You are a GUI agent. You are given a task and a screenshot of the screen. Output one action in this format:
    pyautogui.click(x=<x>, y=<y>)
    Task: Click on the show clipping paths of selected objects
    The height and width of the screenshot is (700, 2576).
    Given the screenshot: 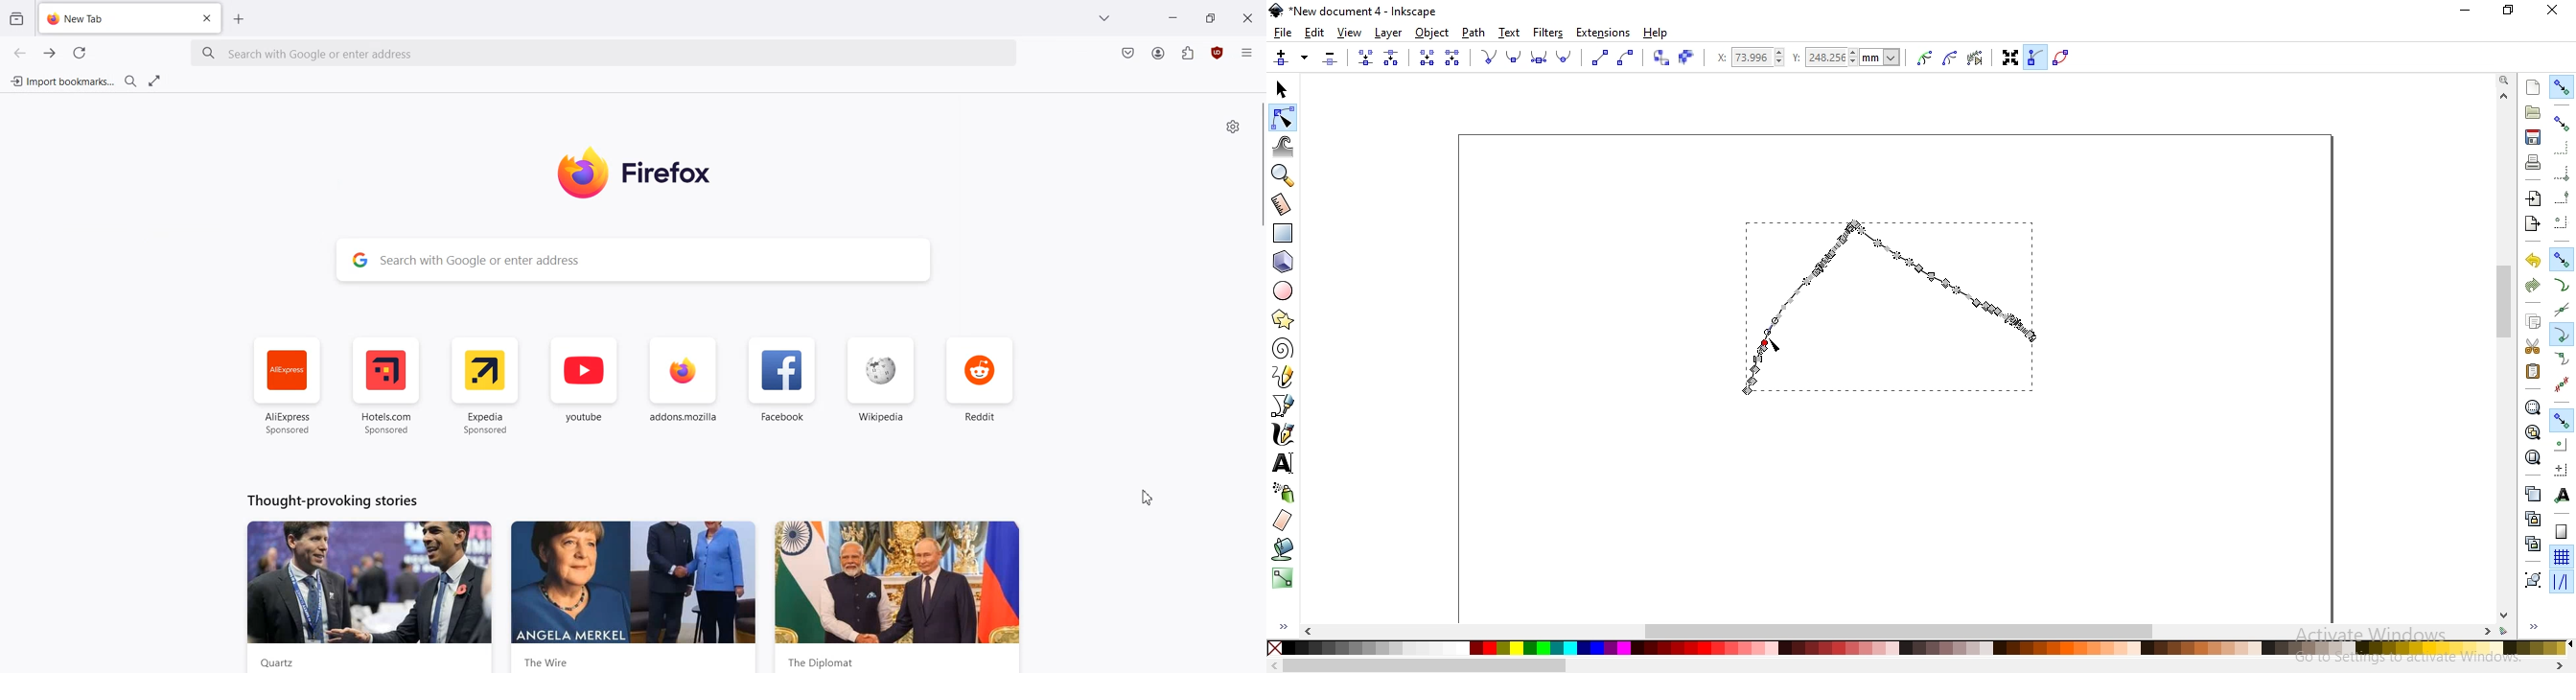 What is the action you would take?
    pyautogui.click(x=1925, y=58)
    